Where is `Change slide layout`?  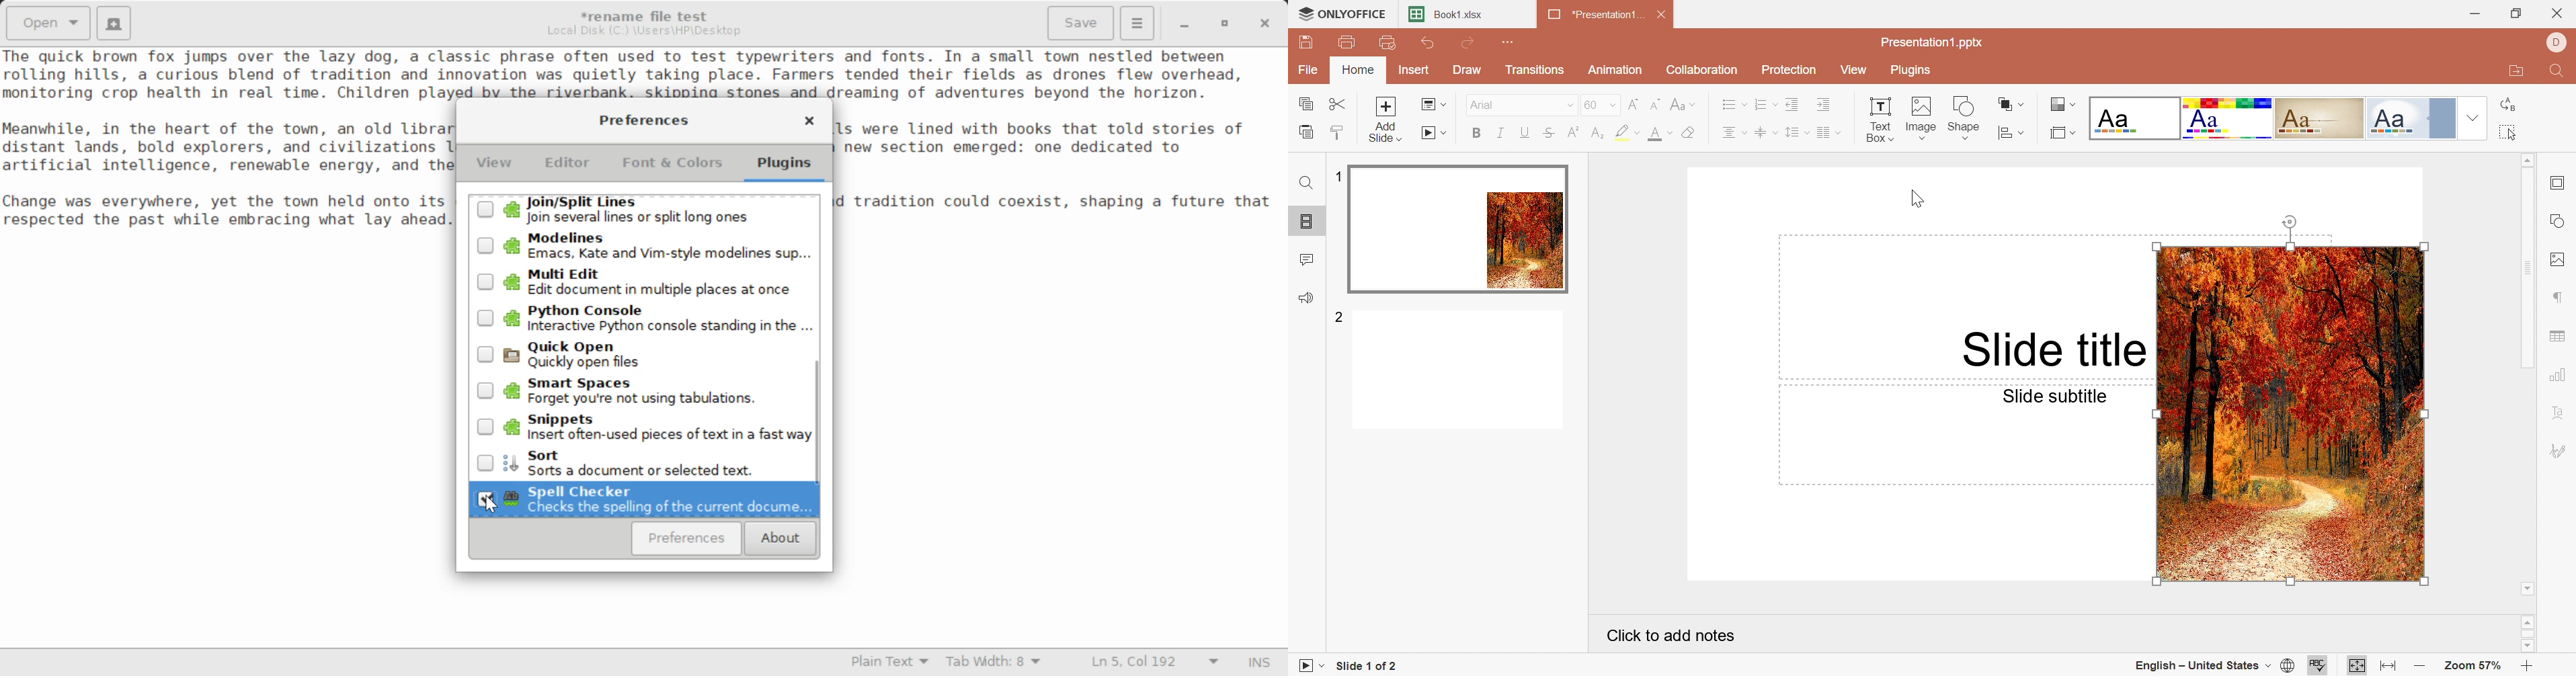 Change slide layout is located at coordinates (1435, 105).